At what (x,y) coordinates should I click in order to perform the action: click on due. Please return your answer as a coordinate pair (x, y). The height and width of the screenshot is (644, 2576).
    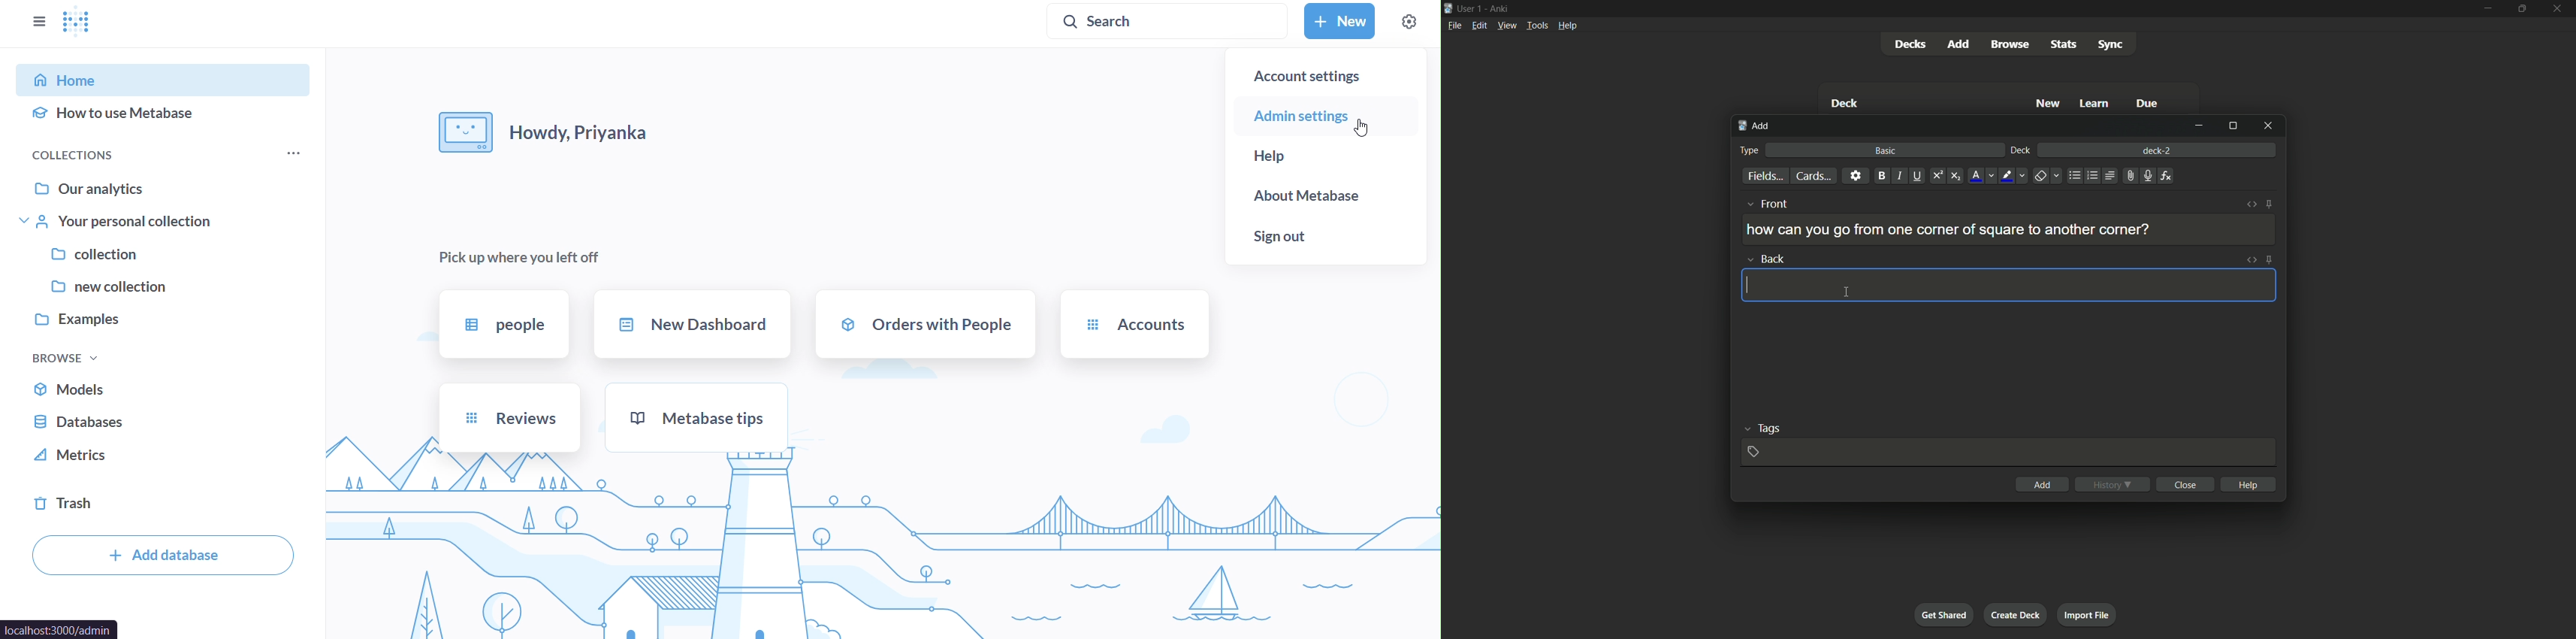
    Looking at the image, I should click on (2145, 104).